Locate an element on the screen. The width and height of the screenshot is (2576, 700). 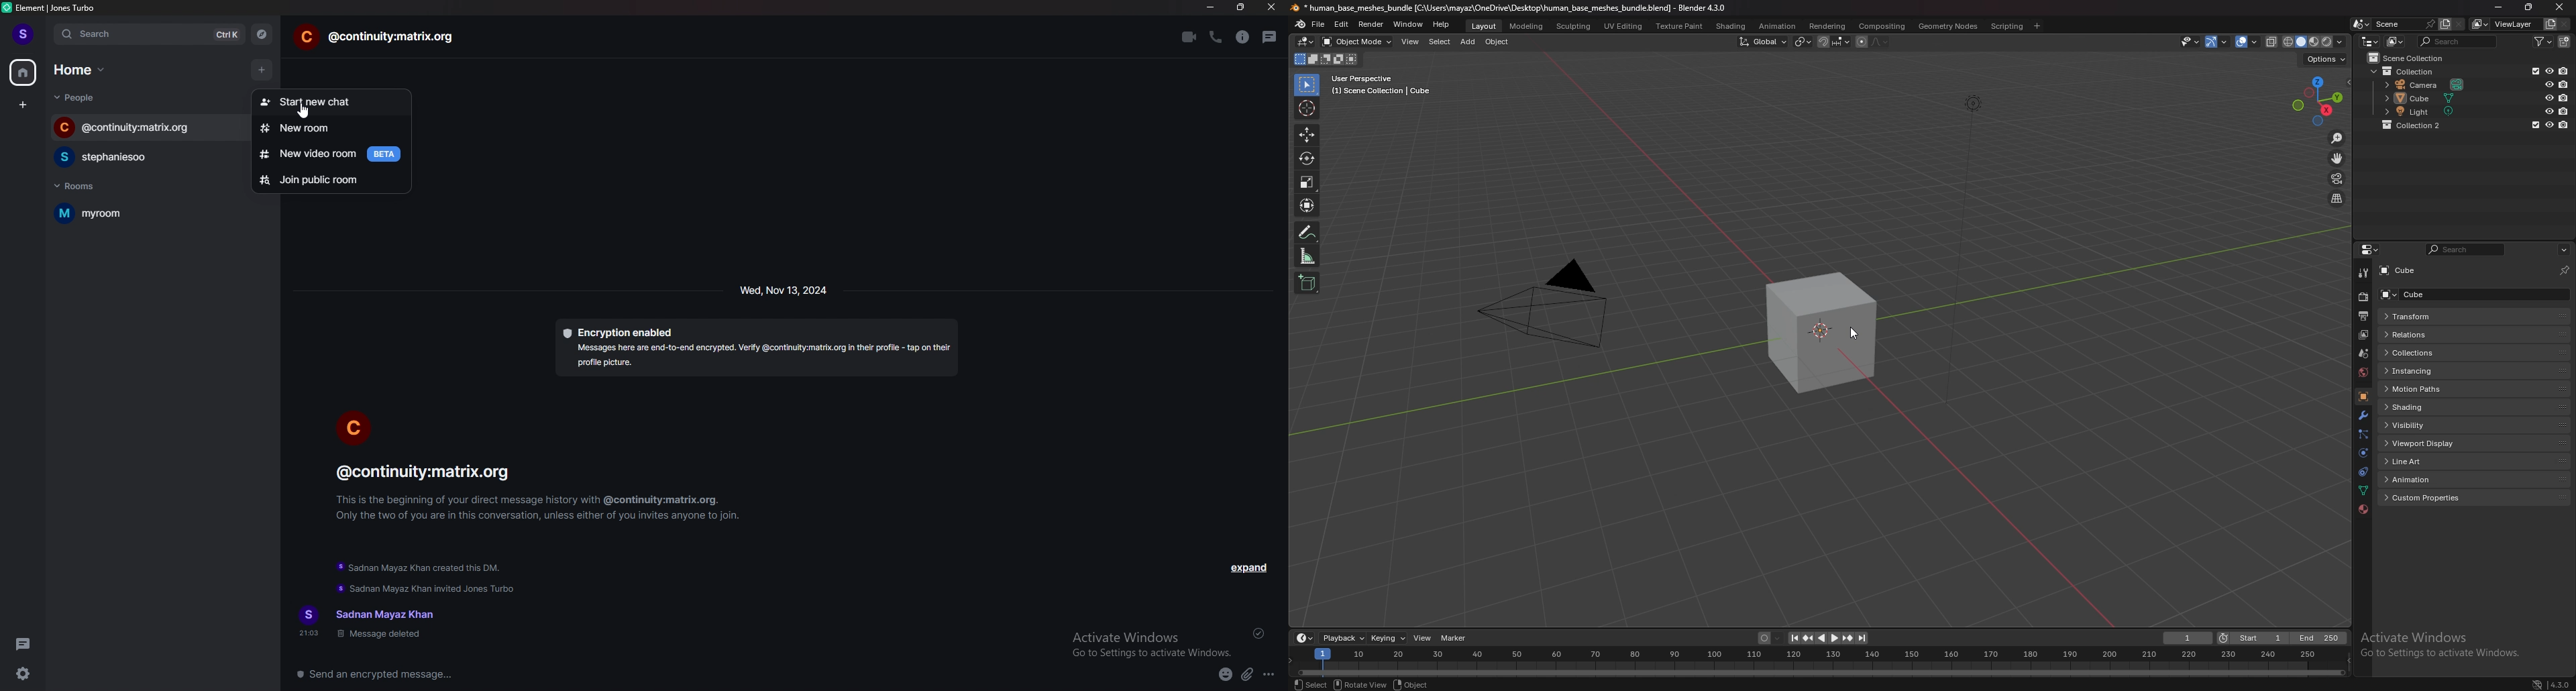
minimize is located at coordinates (1210, 7).